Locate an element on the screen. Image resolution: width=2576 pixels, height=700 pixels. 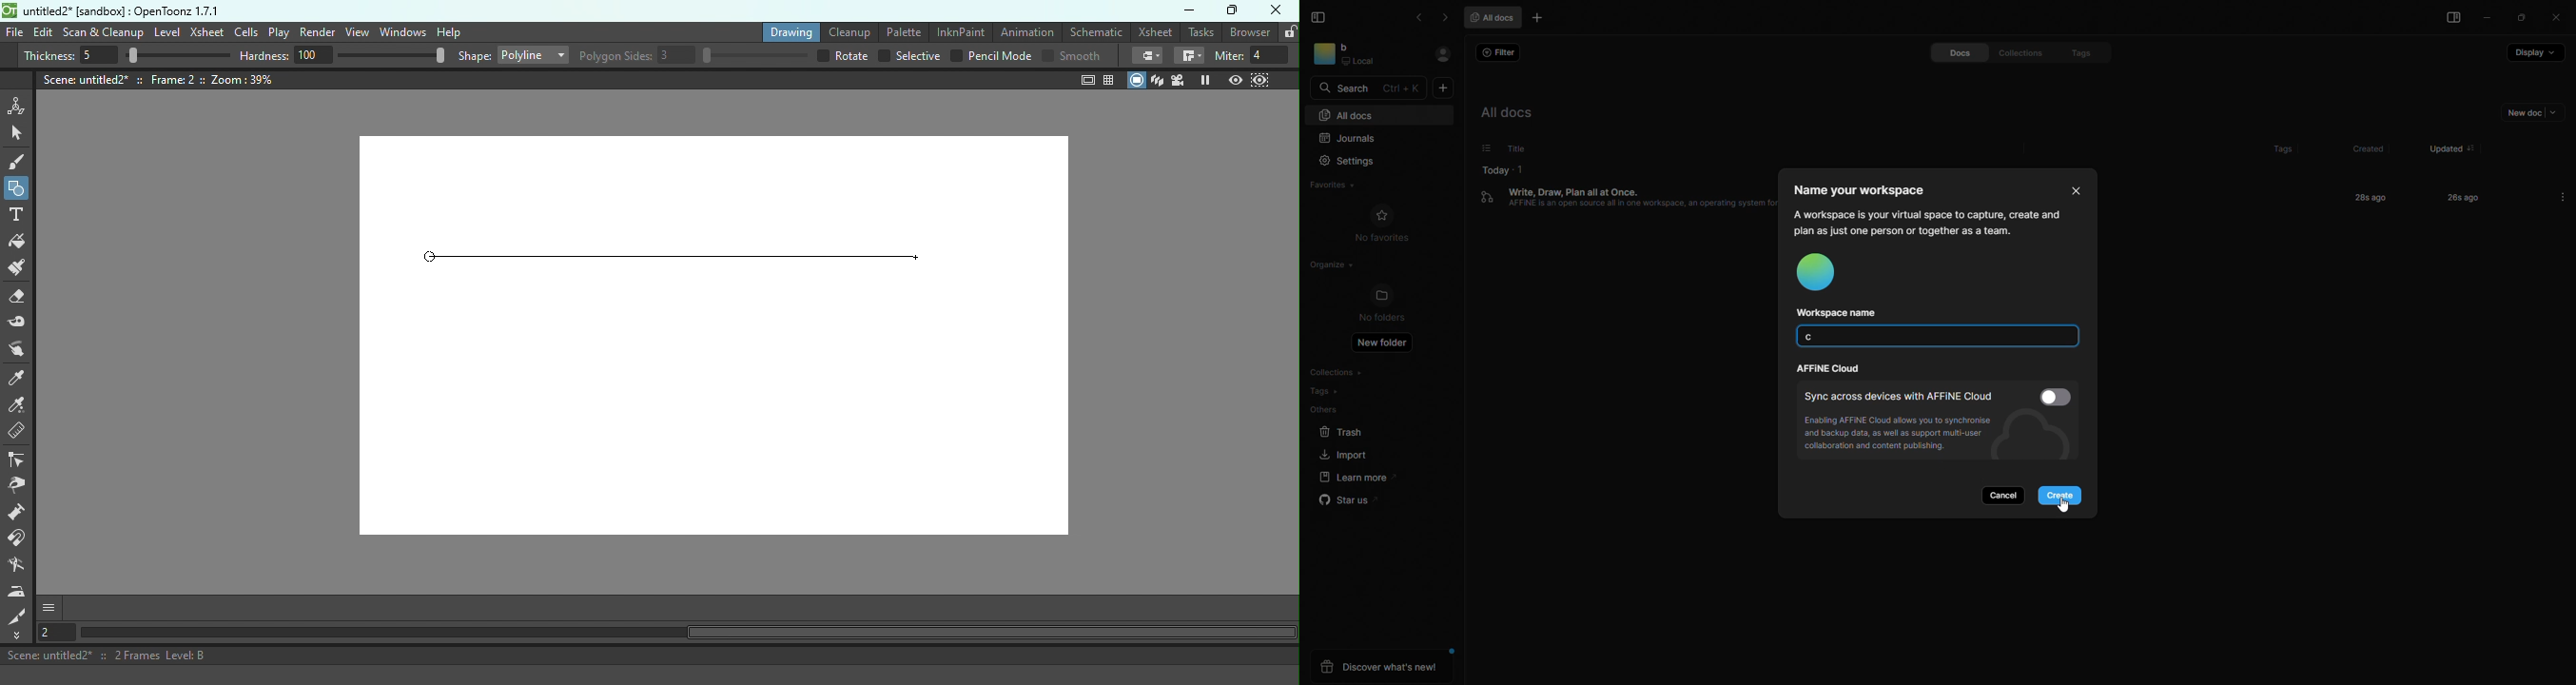
Preview is located at coordinates (1237, 78).